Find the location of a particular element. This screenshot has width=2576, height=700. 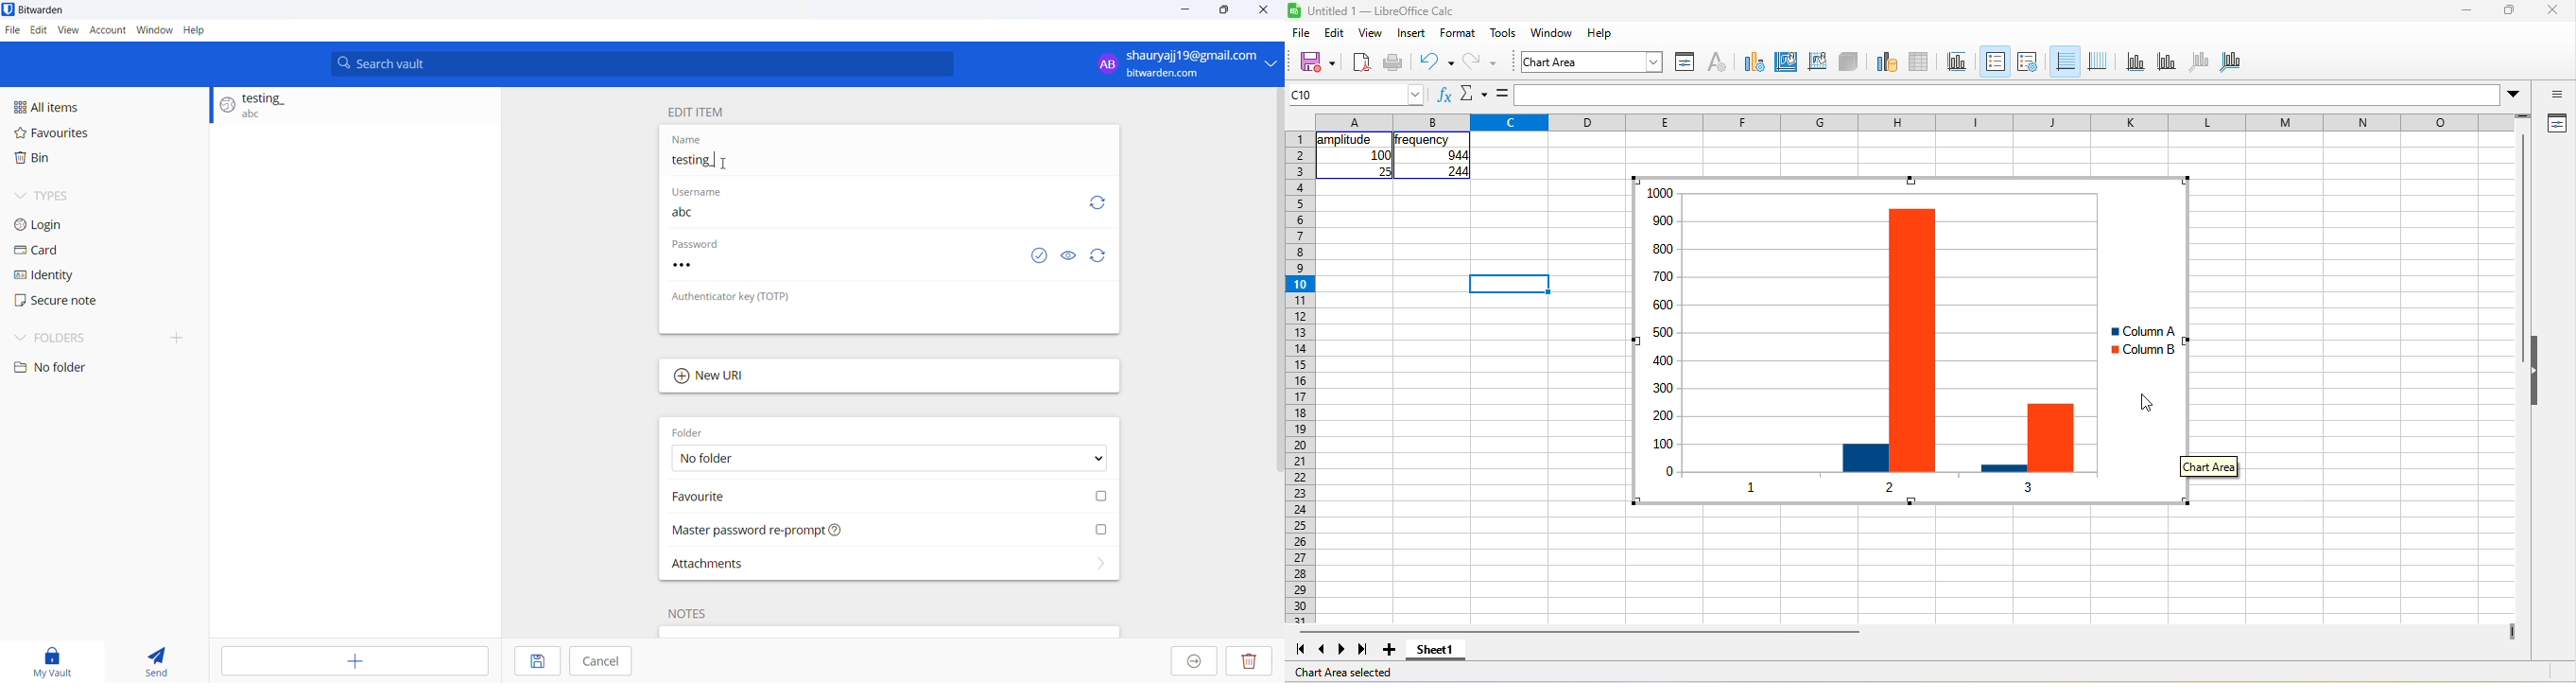

Folder options is located at coordinates (883, 459).